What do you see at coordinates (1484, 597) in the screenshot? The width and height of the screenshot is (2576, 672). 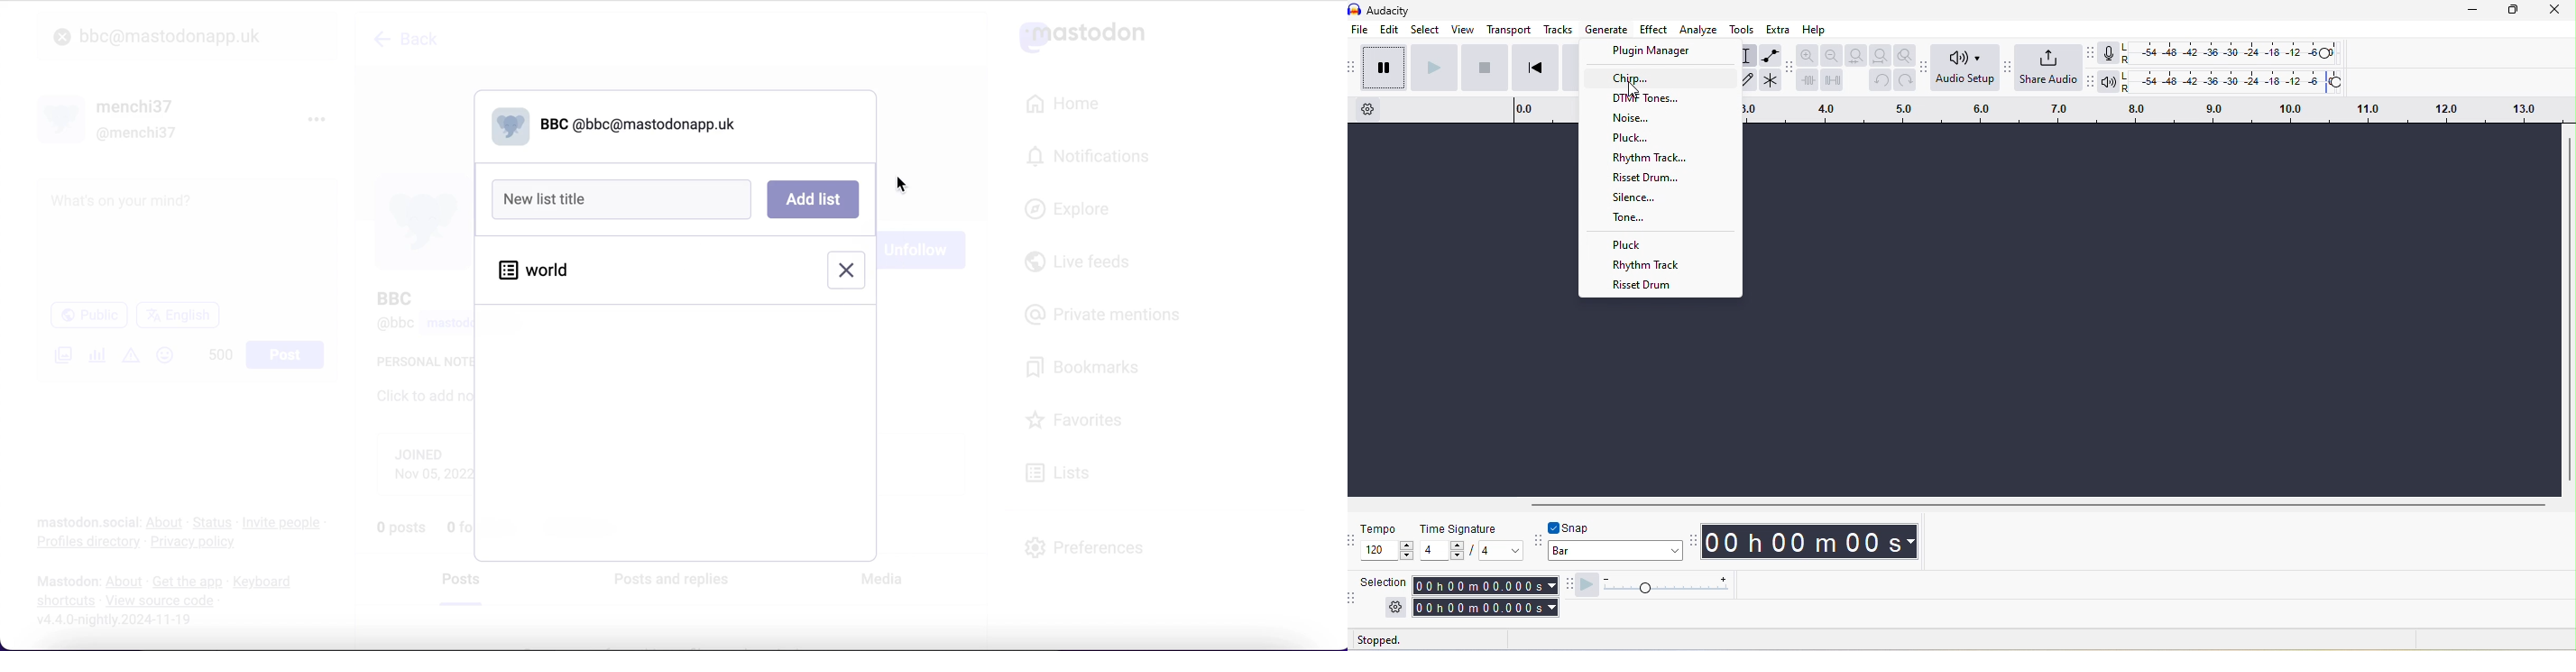 I see `00 h 00 m 00.000 s` at bounding box center [1484, 597].